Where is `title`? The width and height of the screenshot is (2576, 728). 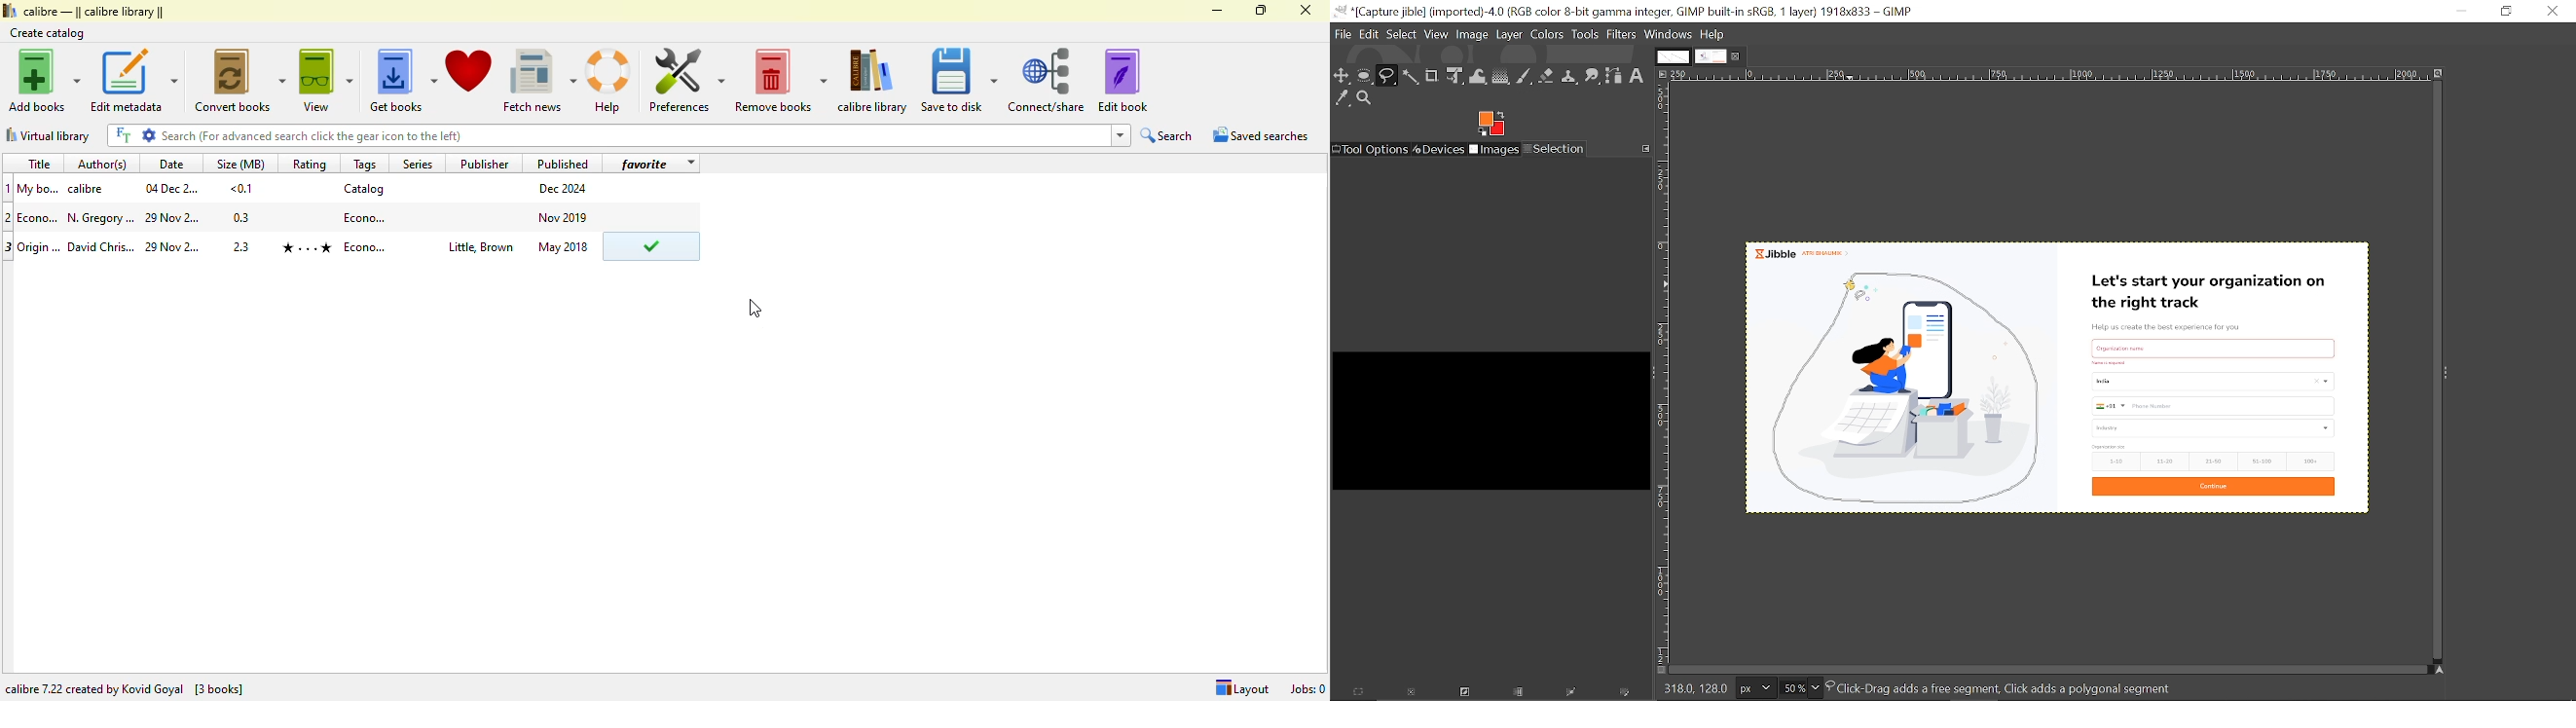
title is located at coordinates (40, 217).